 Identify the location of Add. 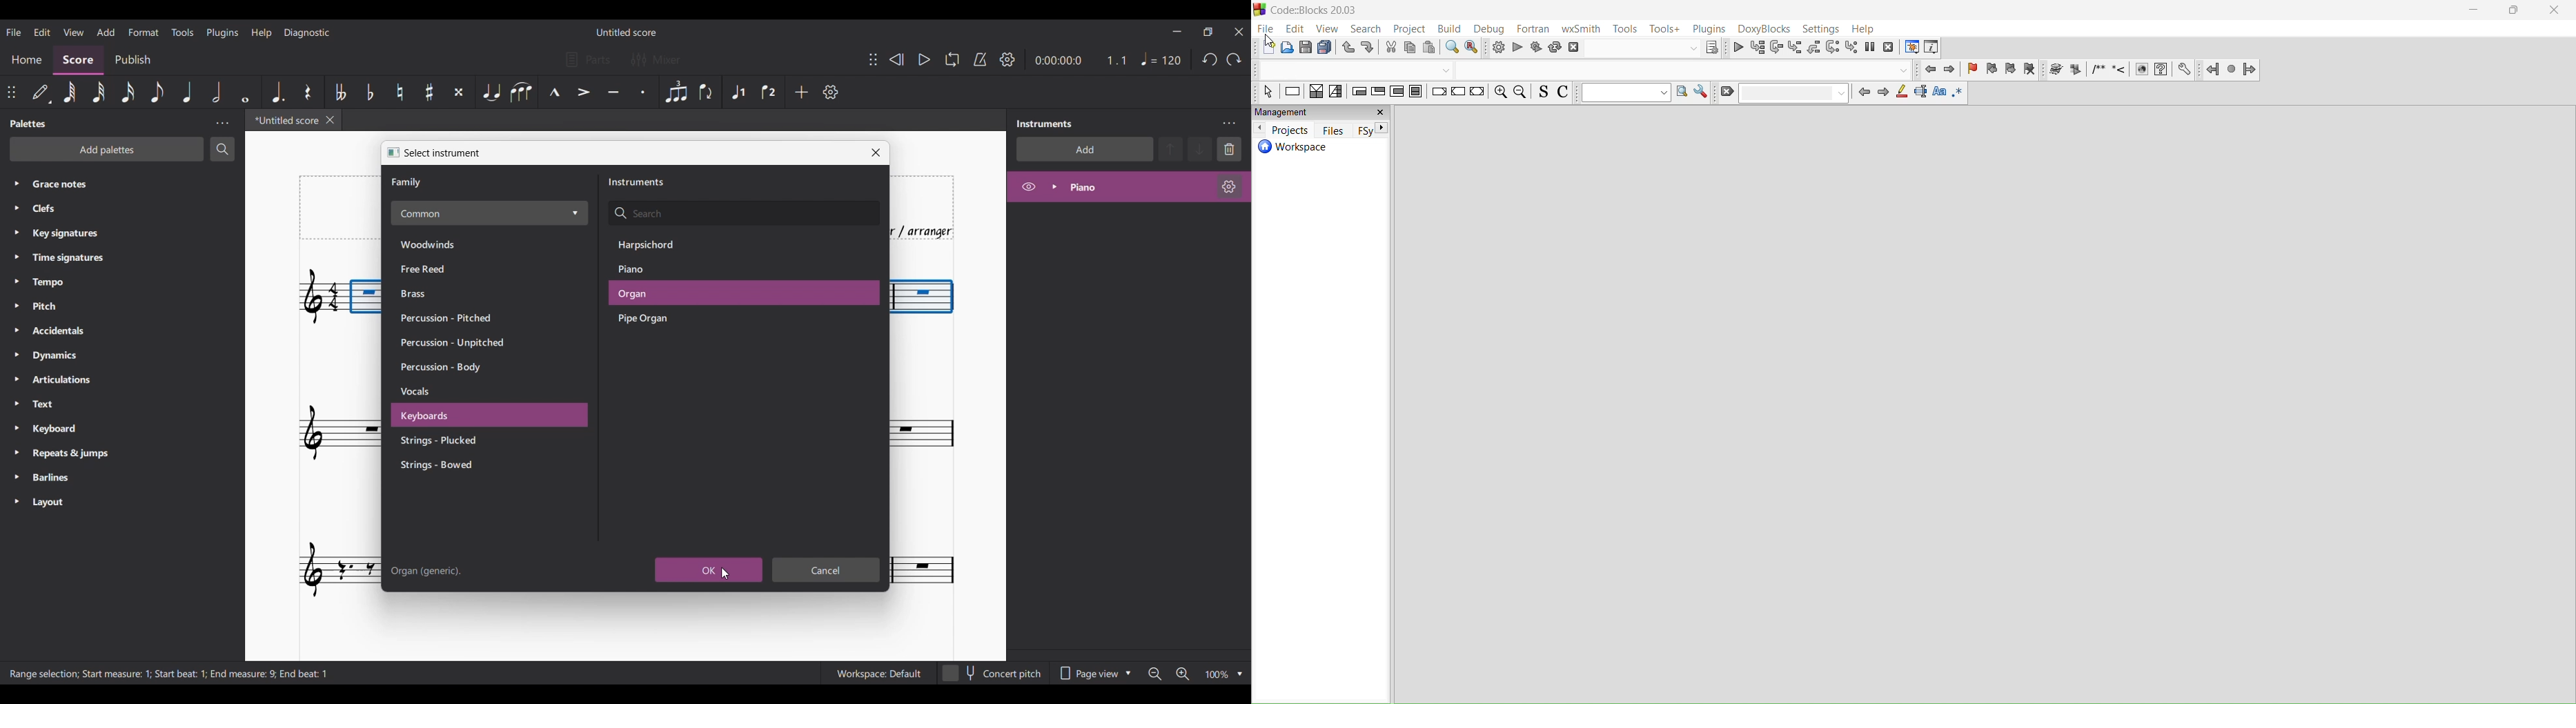
(802, 92).